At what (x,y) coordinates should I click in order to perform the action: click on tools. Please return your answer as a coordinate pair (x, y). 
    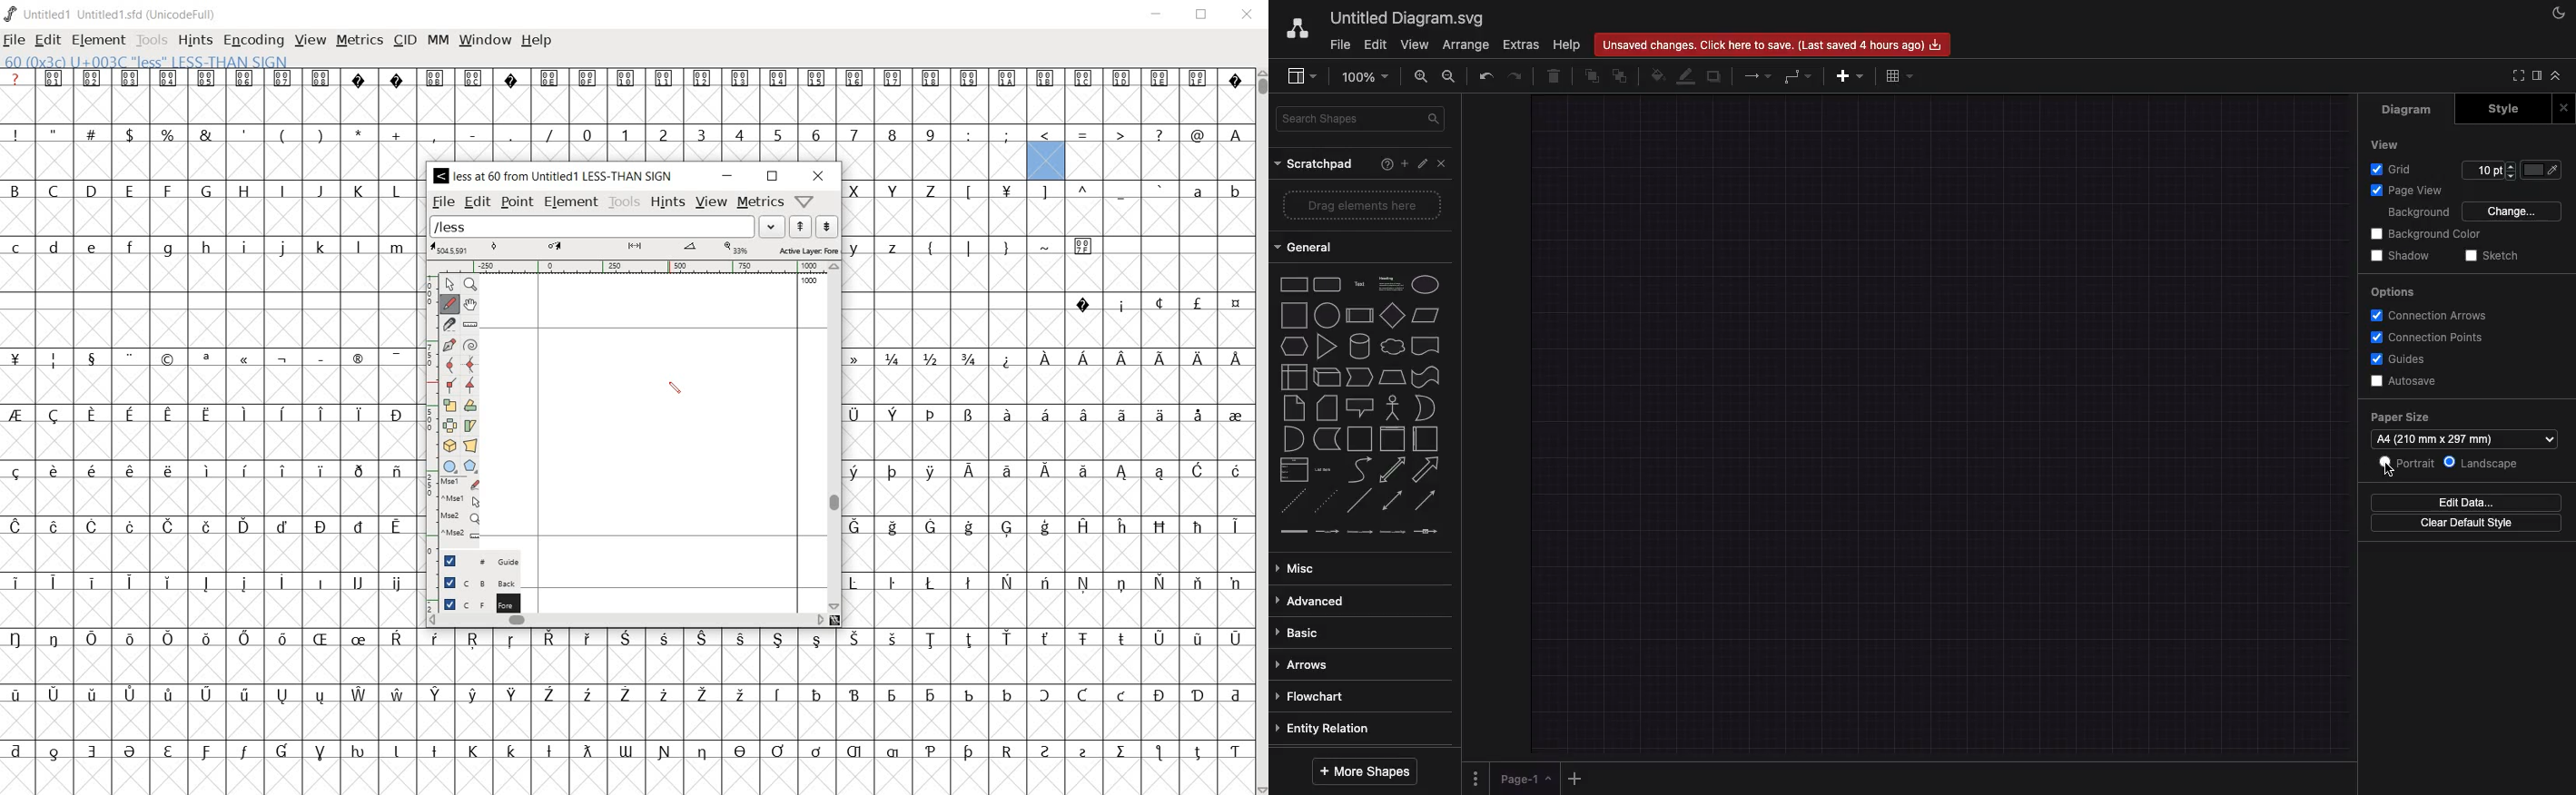
    Looking at the image, I should click on (152, 39).